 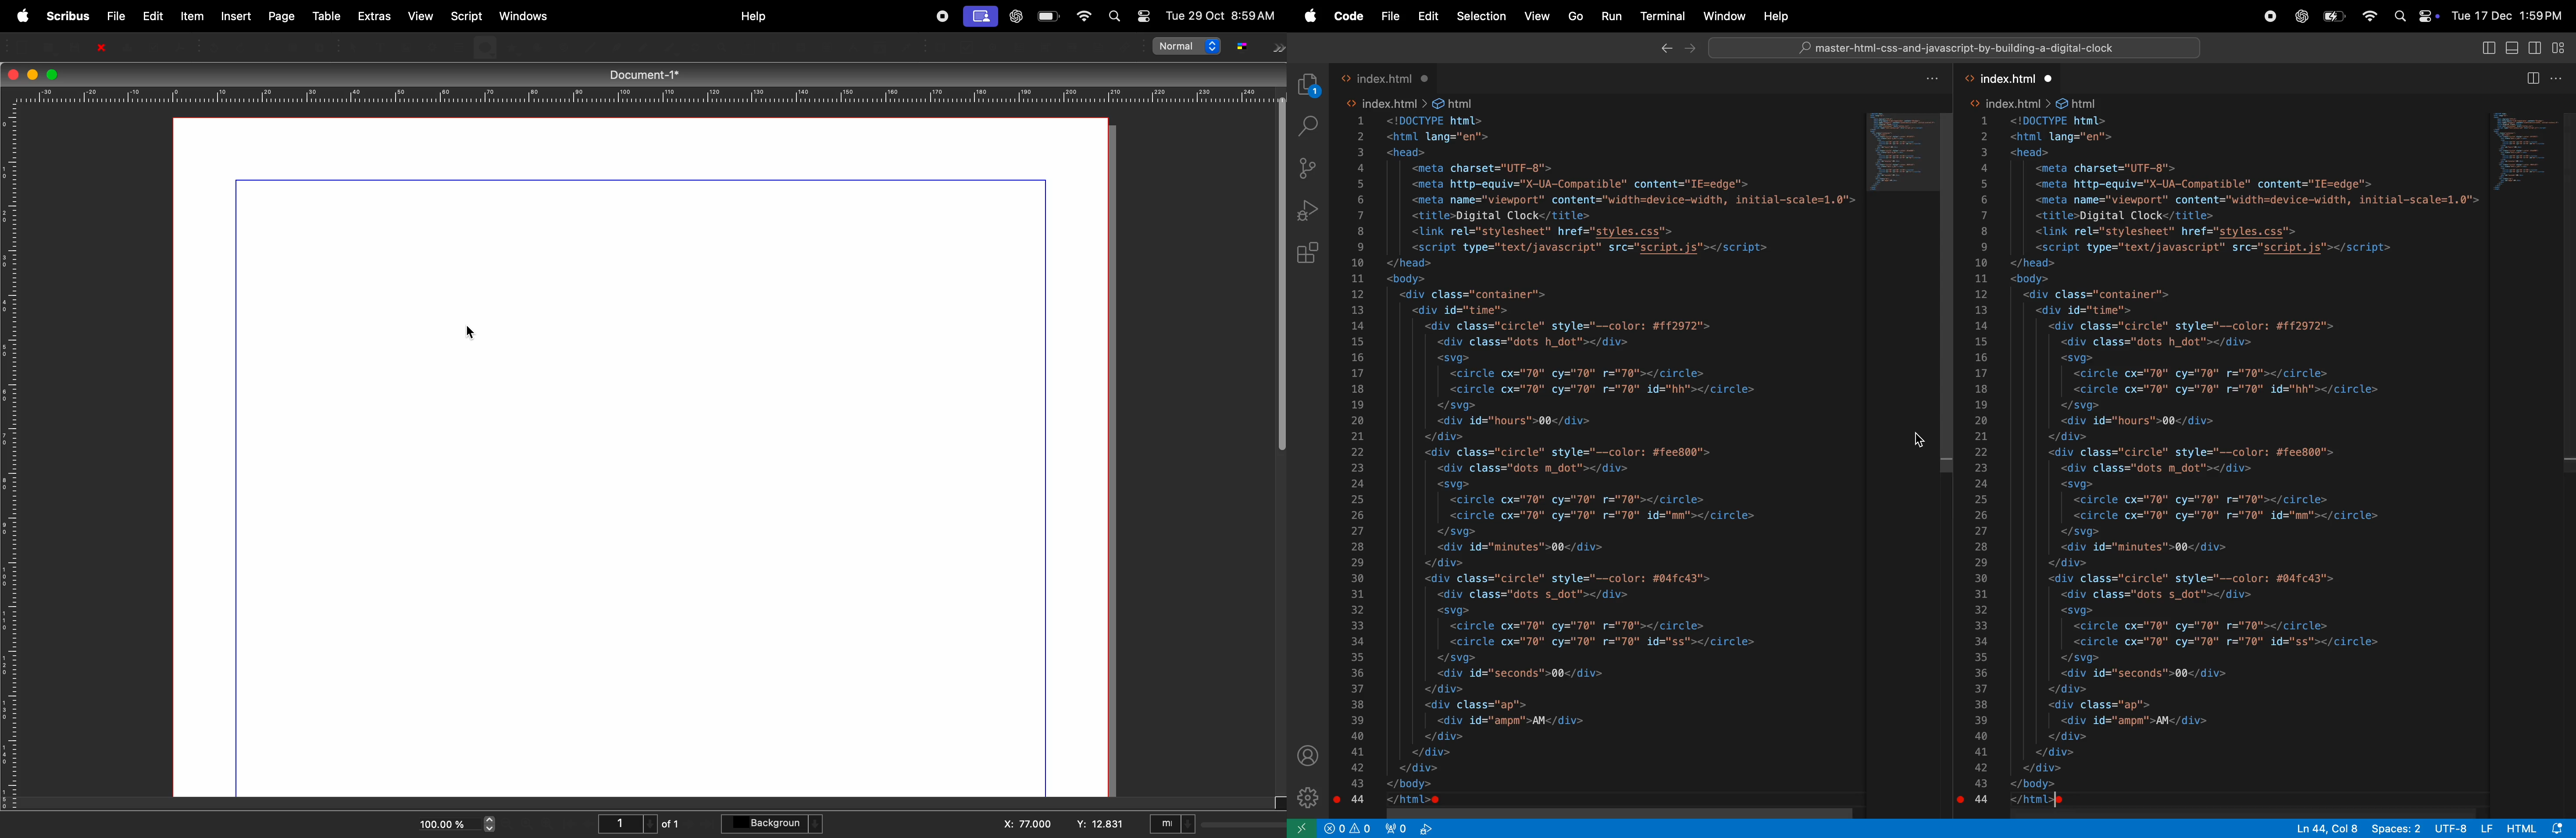 I want to click on g, so click(x=1241, y=46).